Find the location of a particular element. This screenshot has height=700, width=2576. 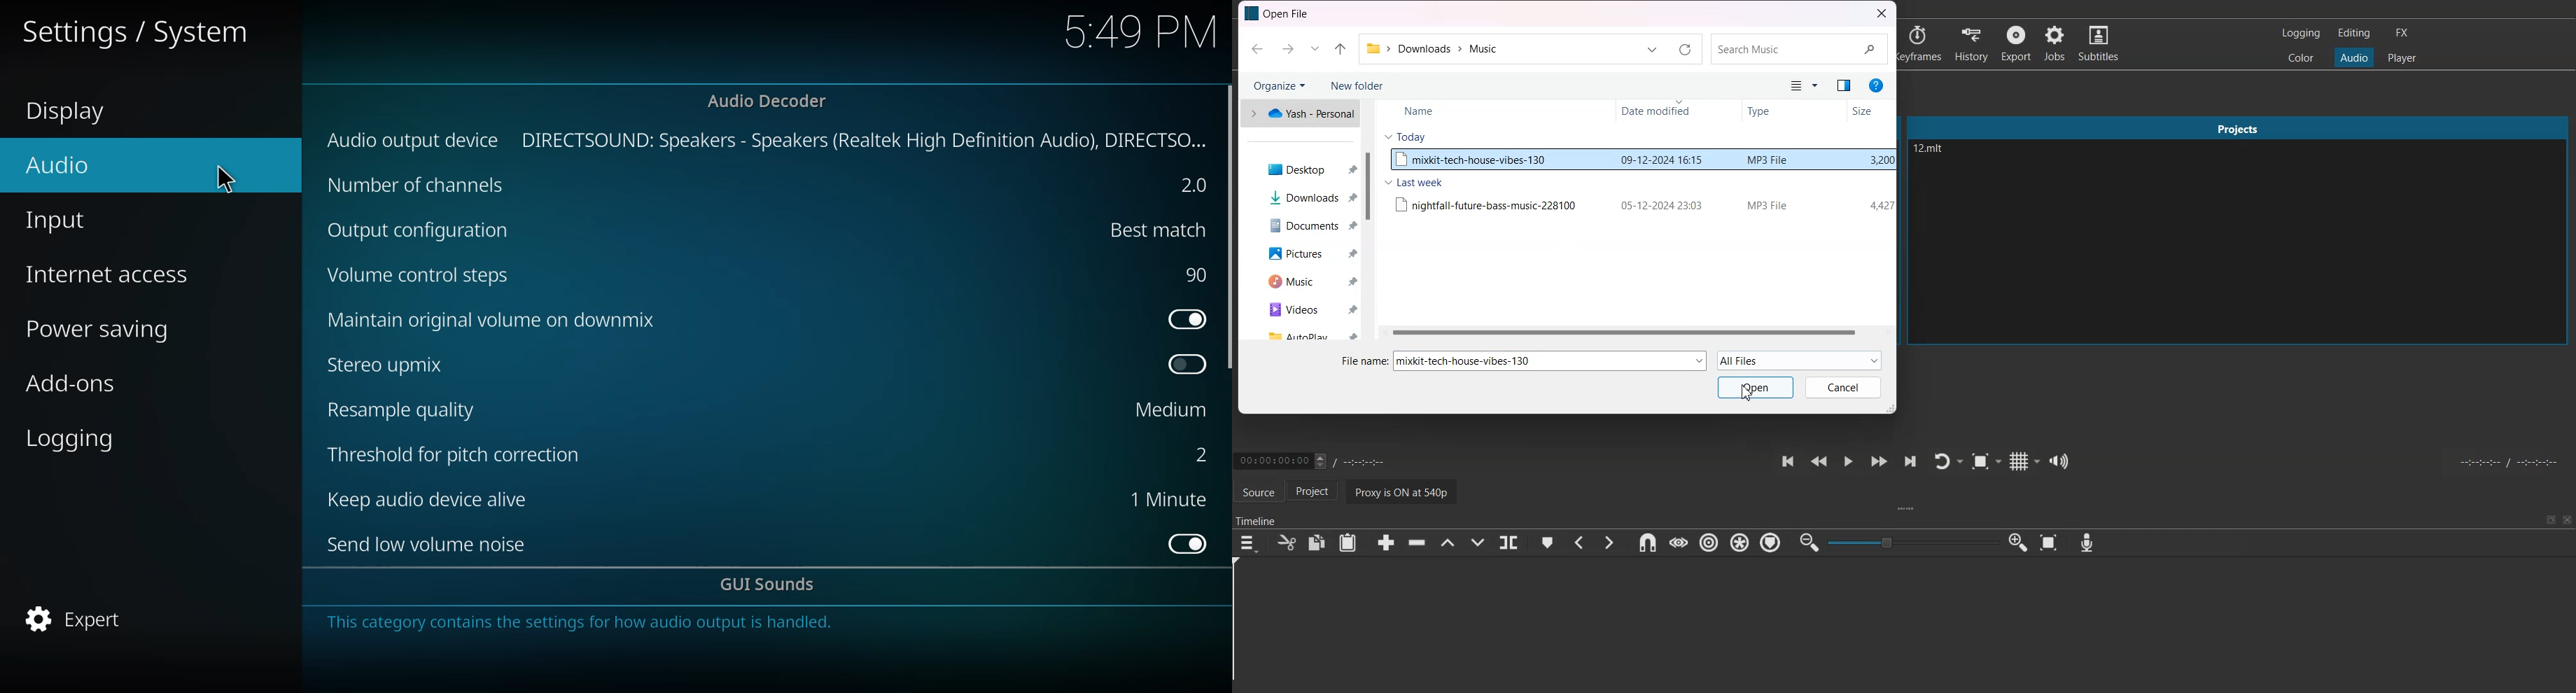

Switch to the logging layout is located at coordinates (2300, 33).